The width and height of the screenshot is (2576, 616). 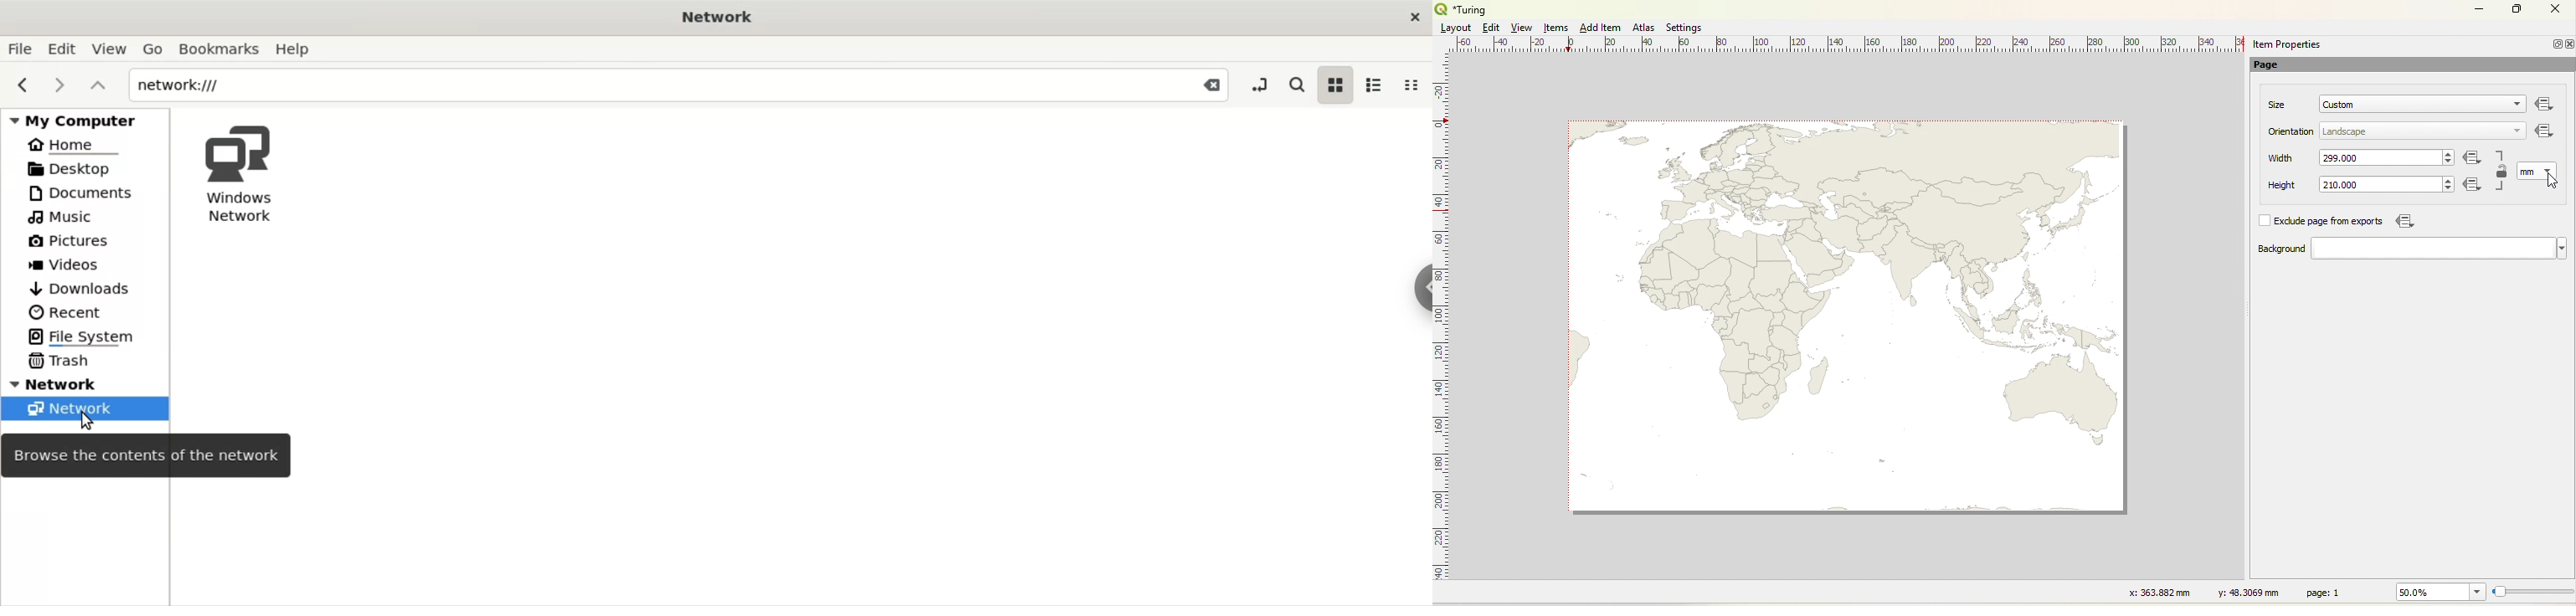 What do you see at coordinates (2439, 249) in the screenshot?
I see `dropdown` at bounding box center [2439, 249].